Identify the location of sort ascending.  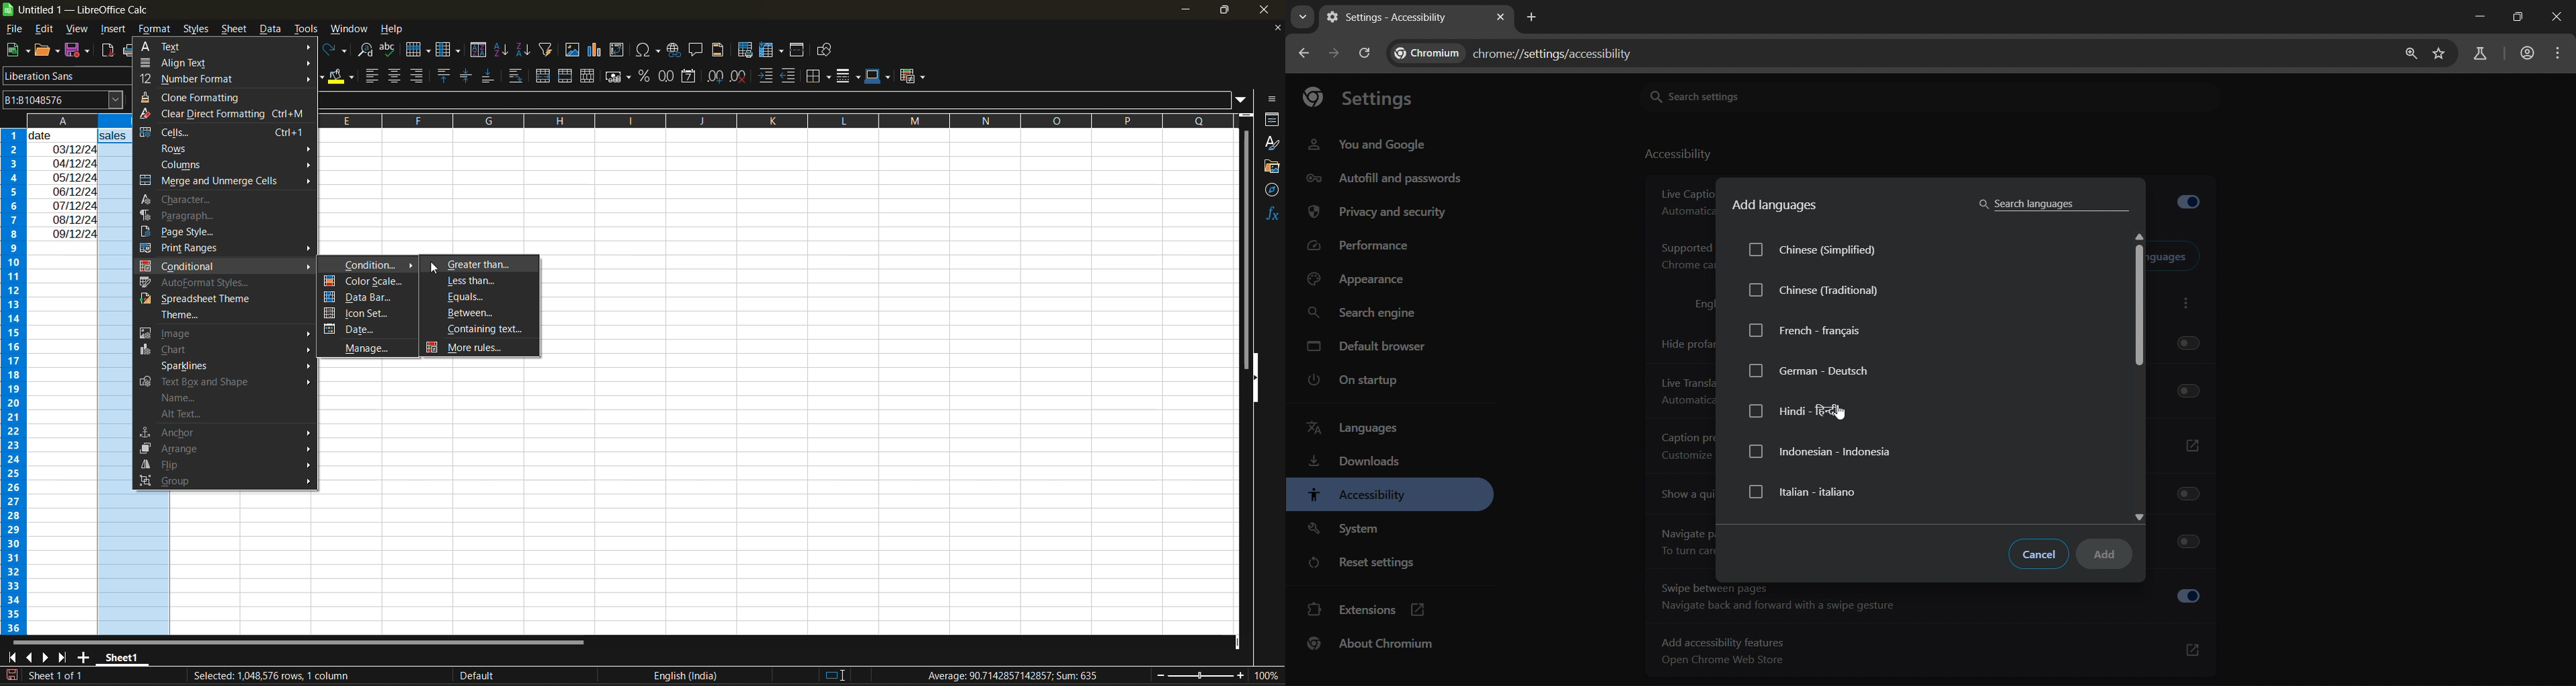
(504, 50).